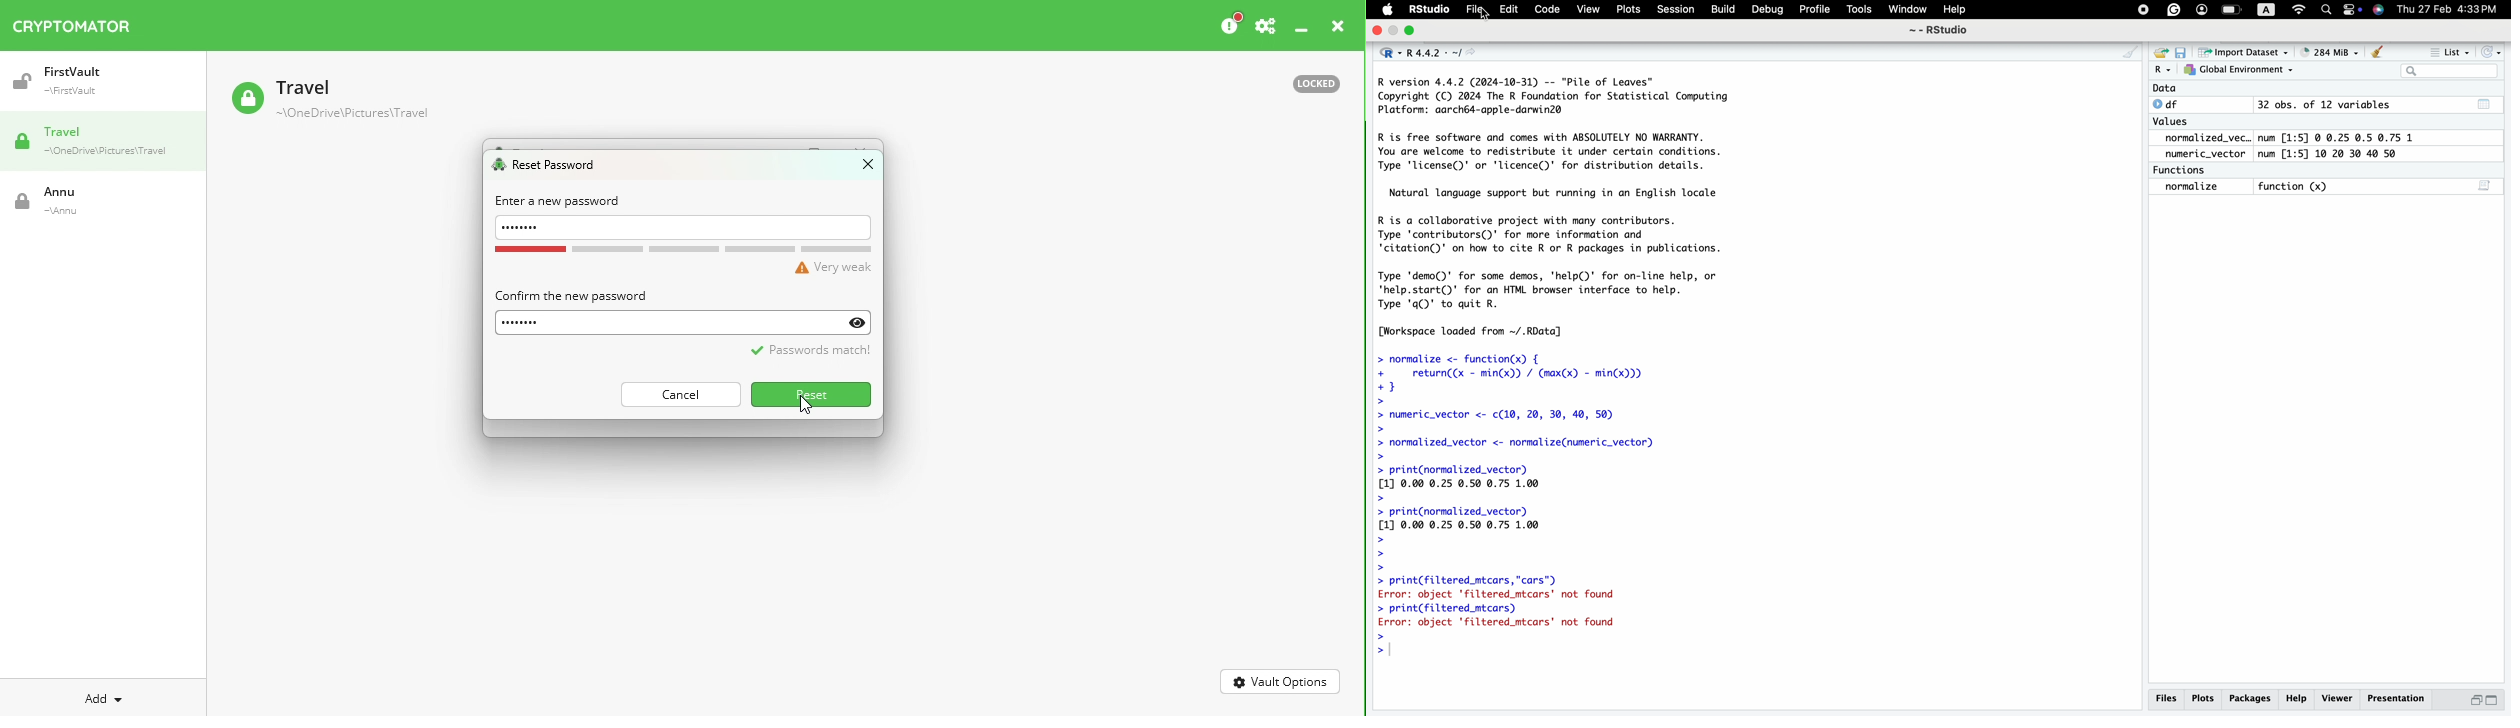  I want to click on battery, so click(2349, 9).